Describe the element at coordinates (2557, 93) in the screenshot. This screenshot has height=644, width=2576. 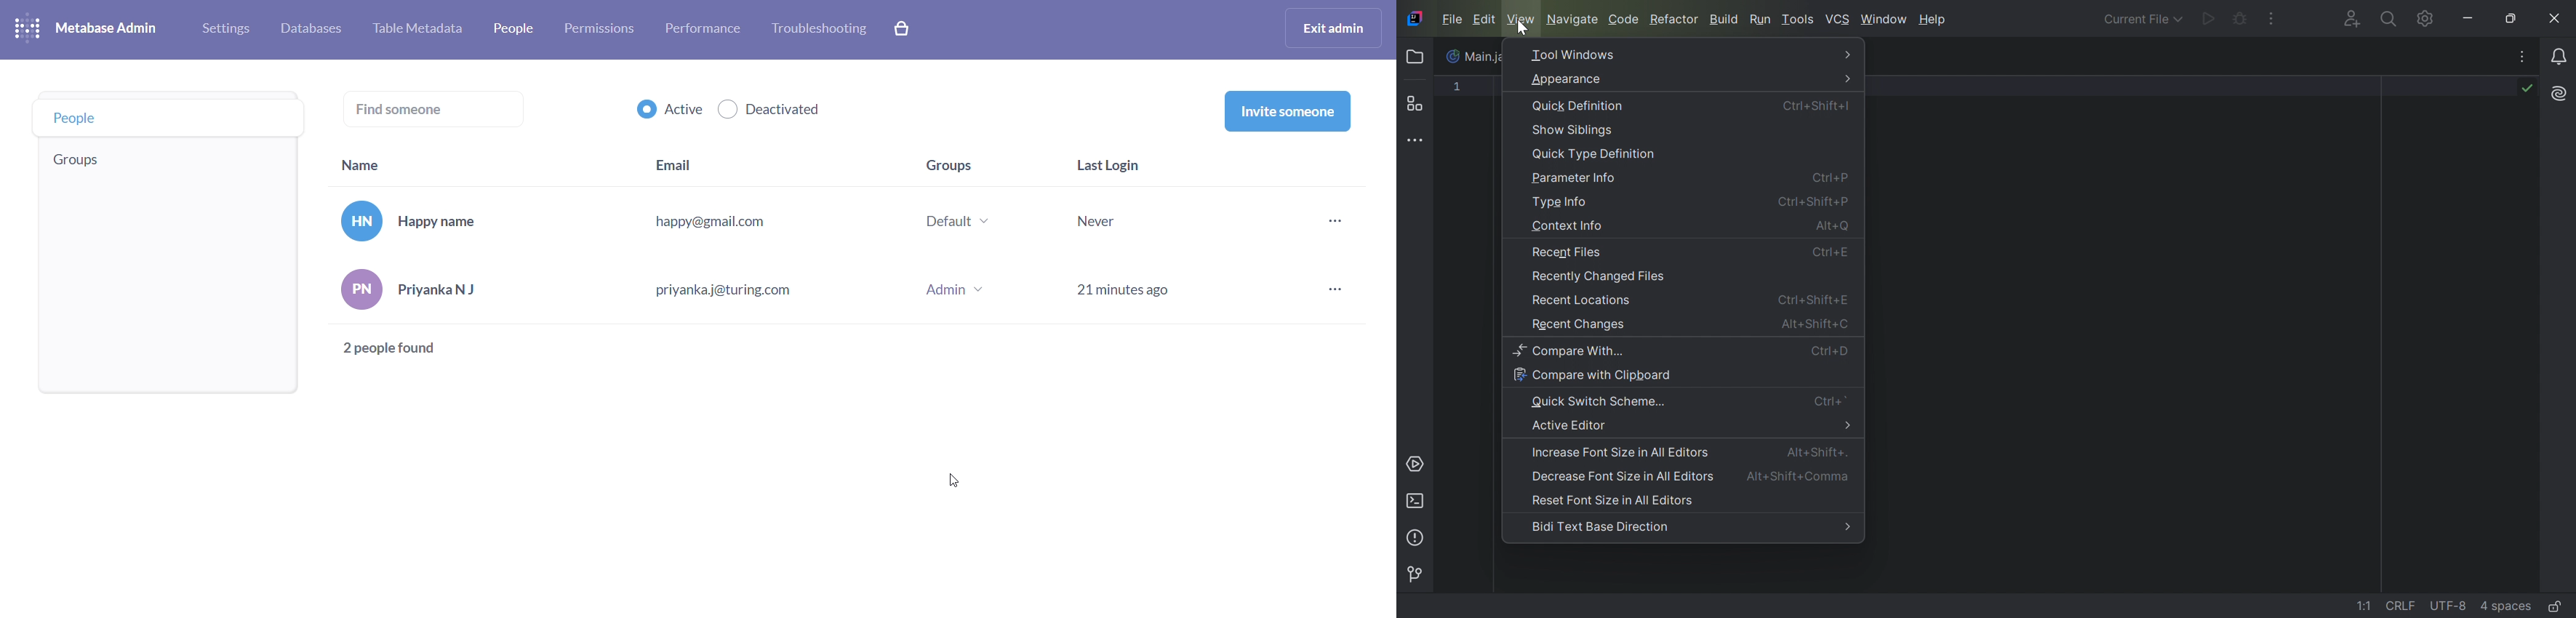
I see `AI Assistant` at that location.